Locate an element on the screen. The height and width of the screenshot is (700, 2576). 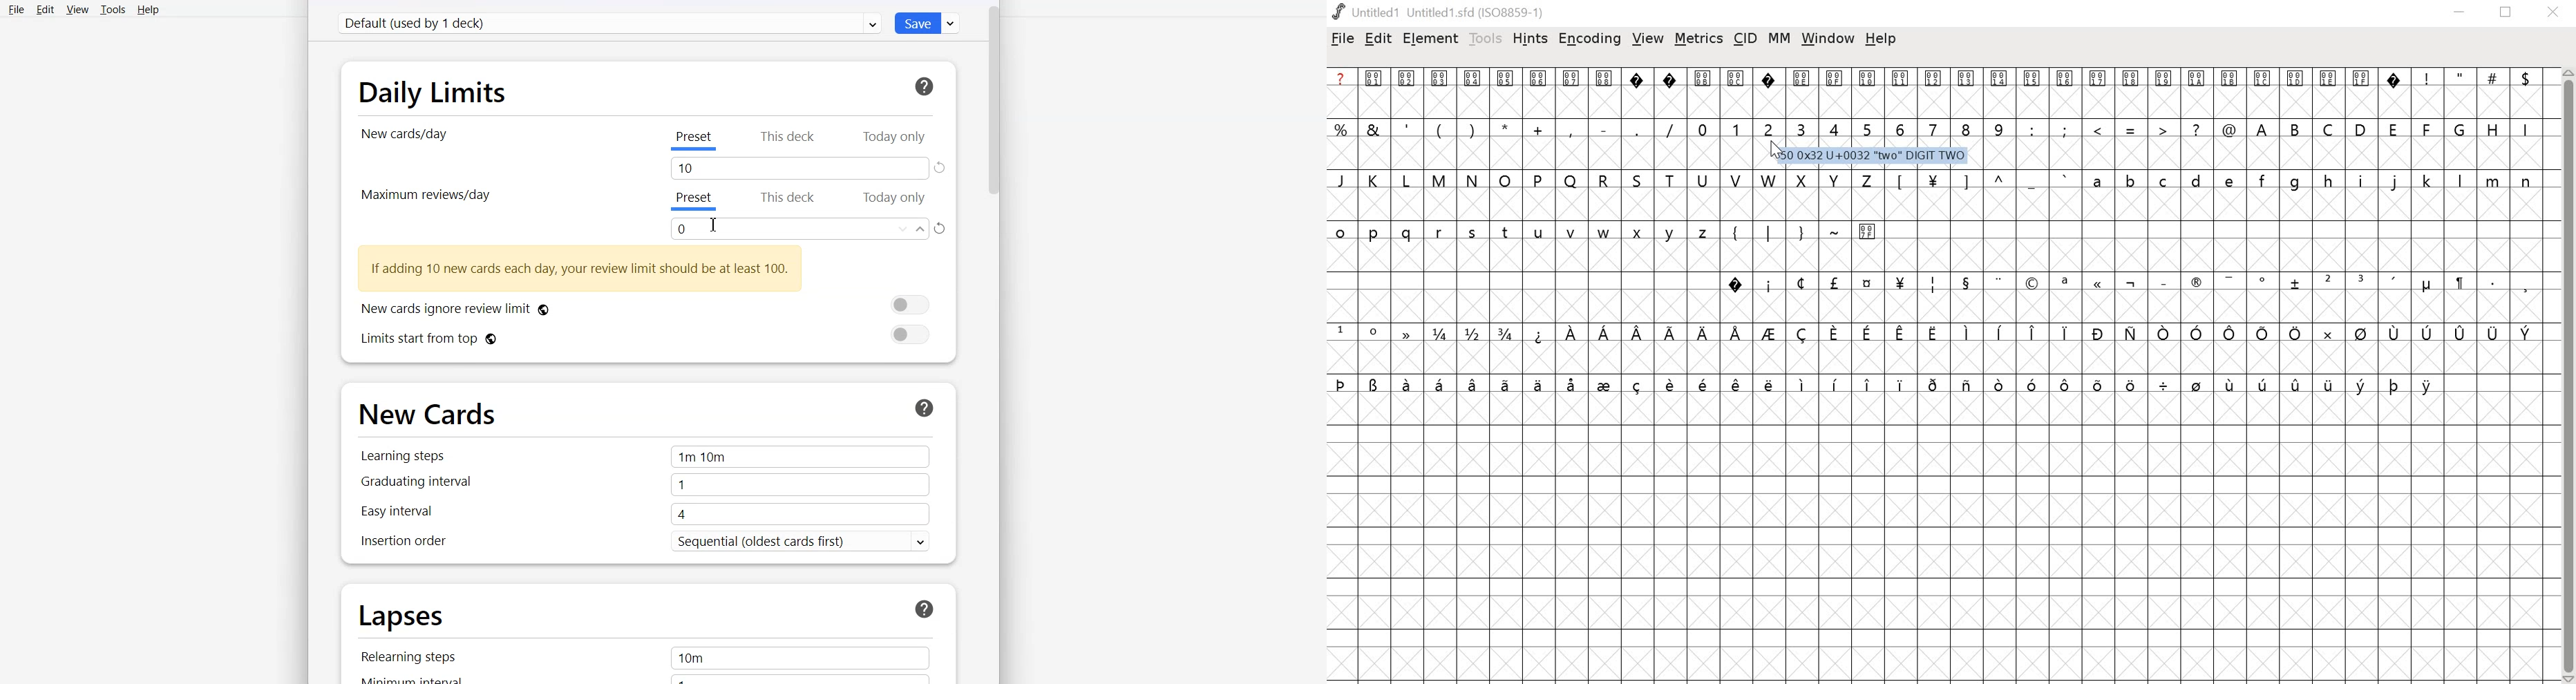
Help is located at coordinates (921, 87).